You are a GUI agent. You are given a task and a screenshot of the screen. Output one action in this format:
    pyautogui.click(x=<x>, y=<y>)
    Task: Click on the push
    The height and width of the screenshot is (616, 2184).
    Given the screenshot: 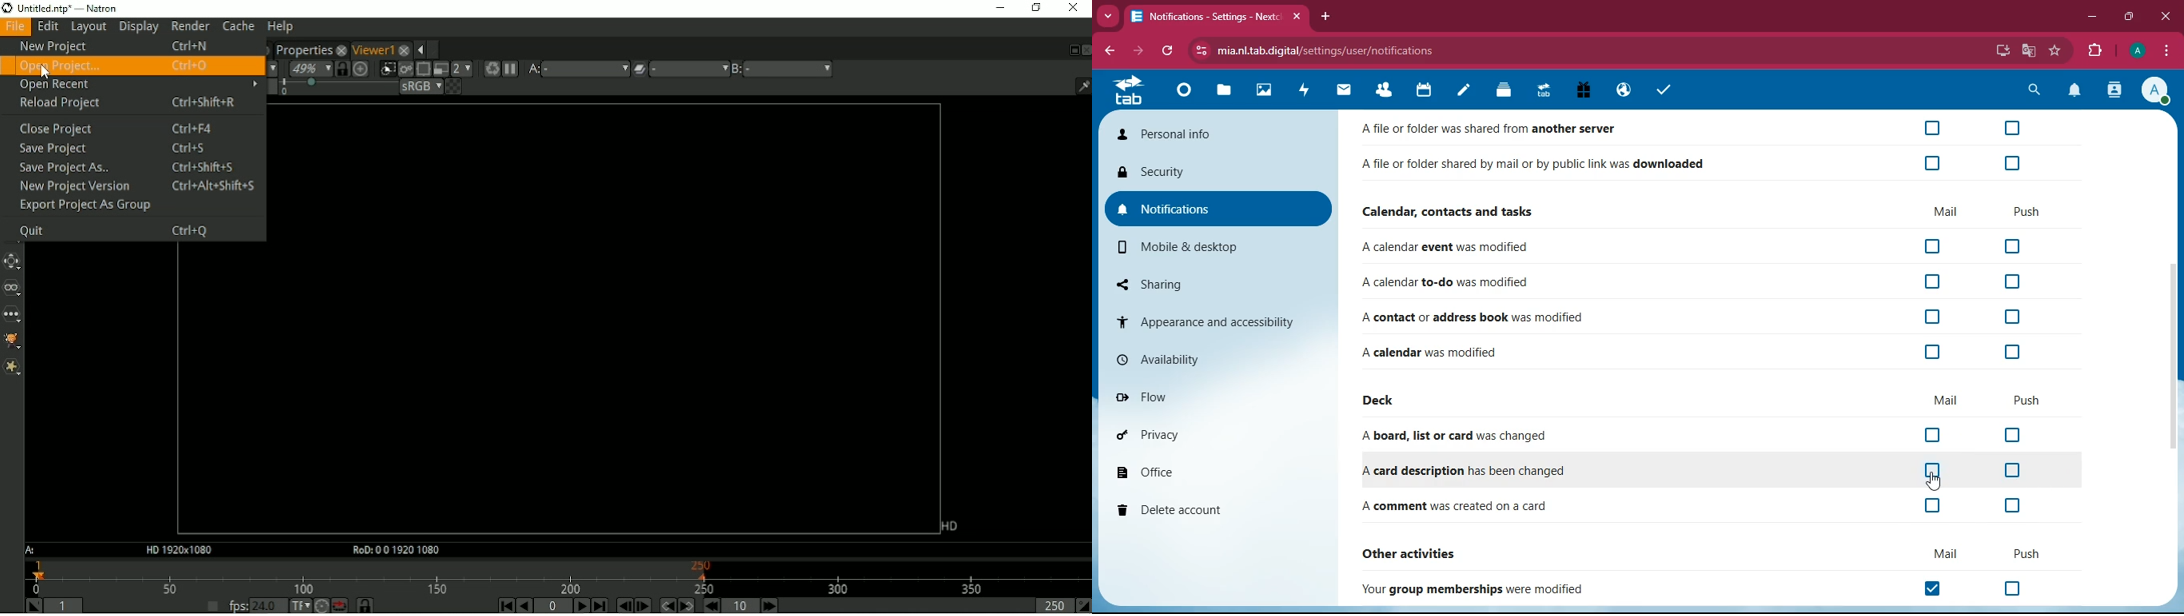 What is the action you would take?
    pyautogui.click(x=2028, y=211)
    